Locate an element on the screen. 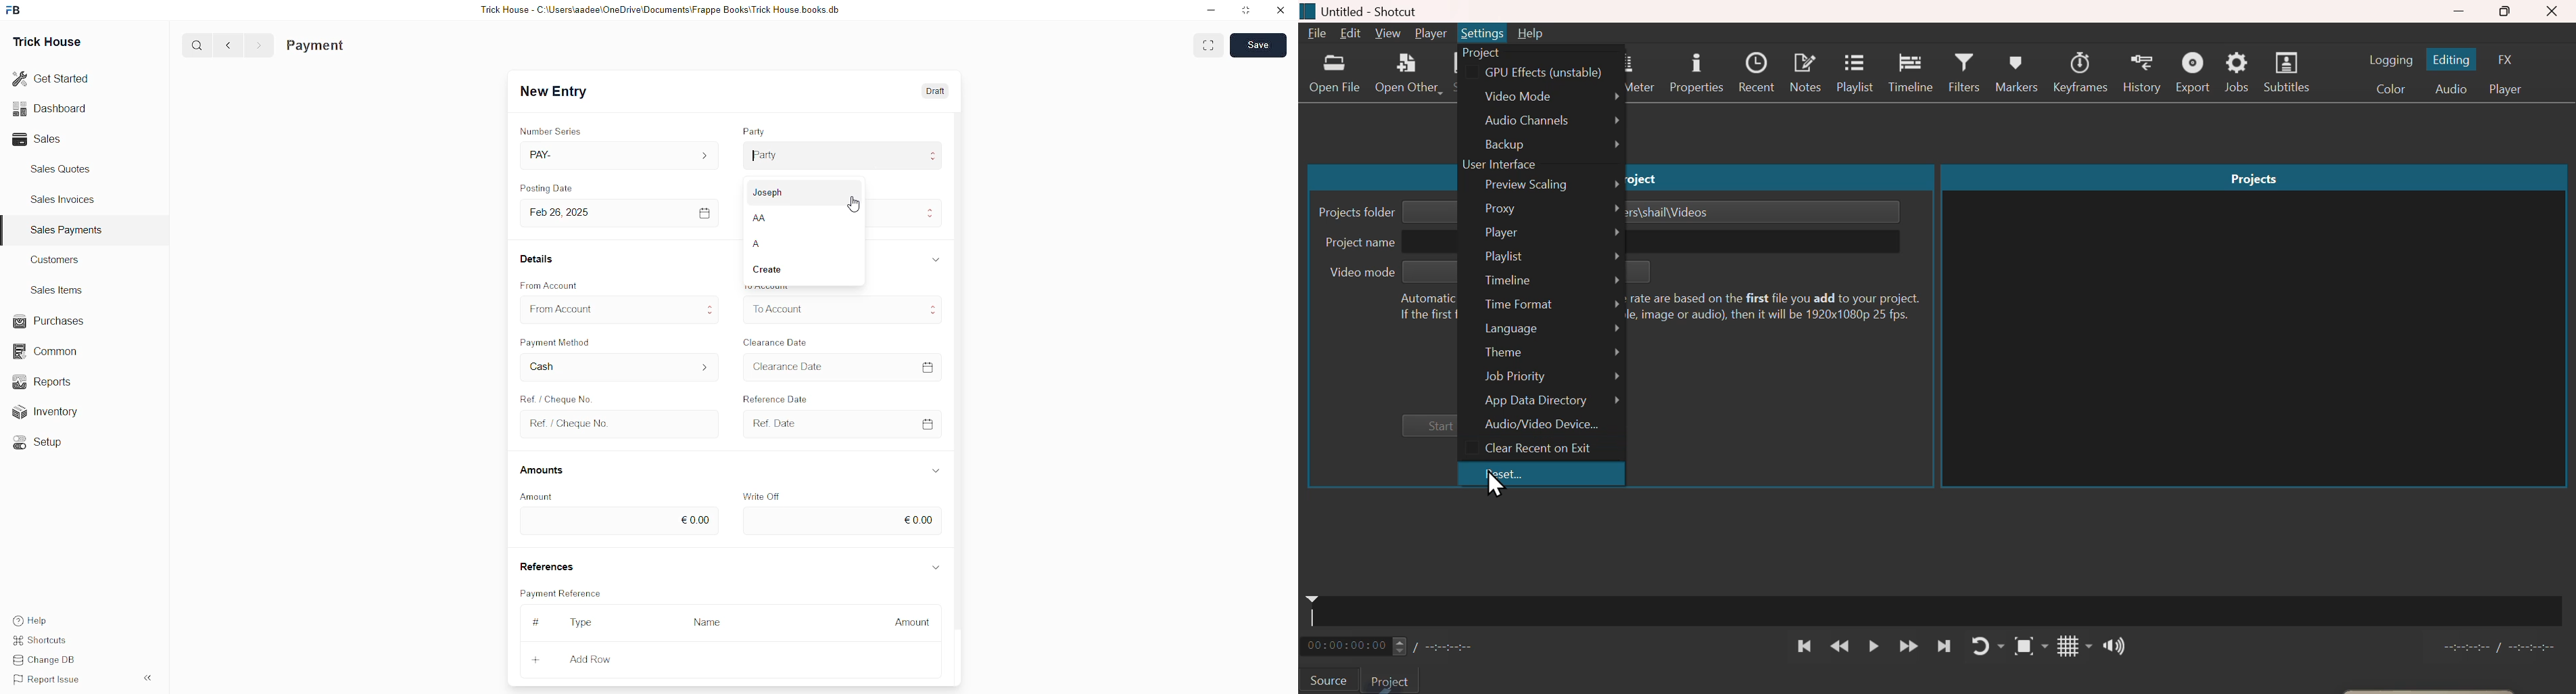 The width and height of the screenshot is (2576, 700). Type is located at coordinates (581, 623).